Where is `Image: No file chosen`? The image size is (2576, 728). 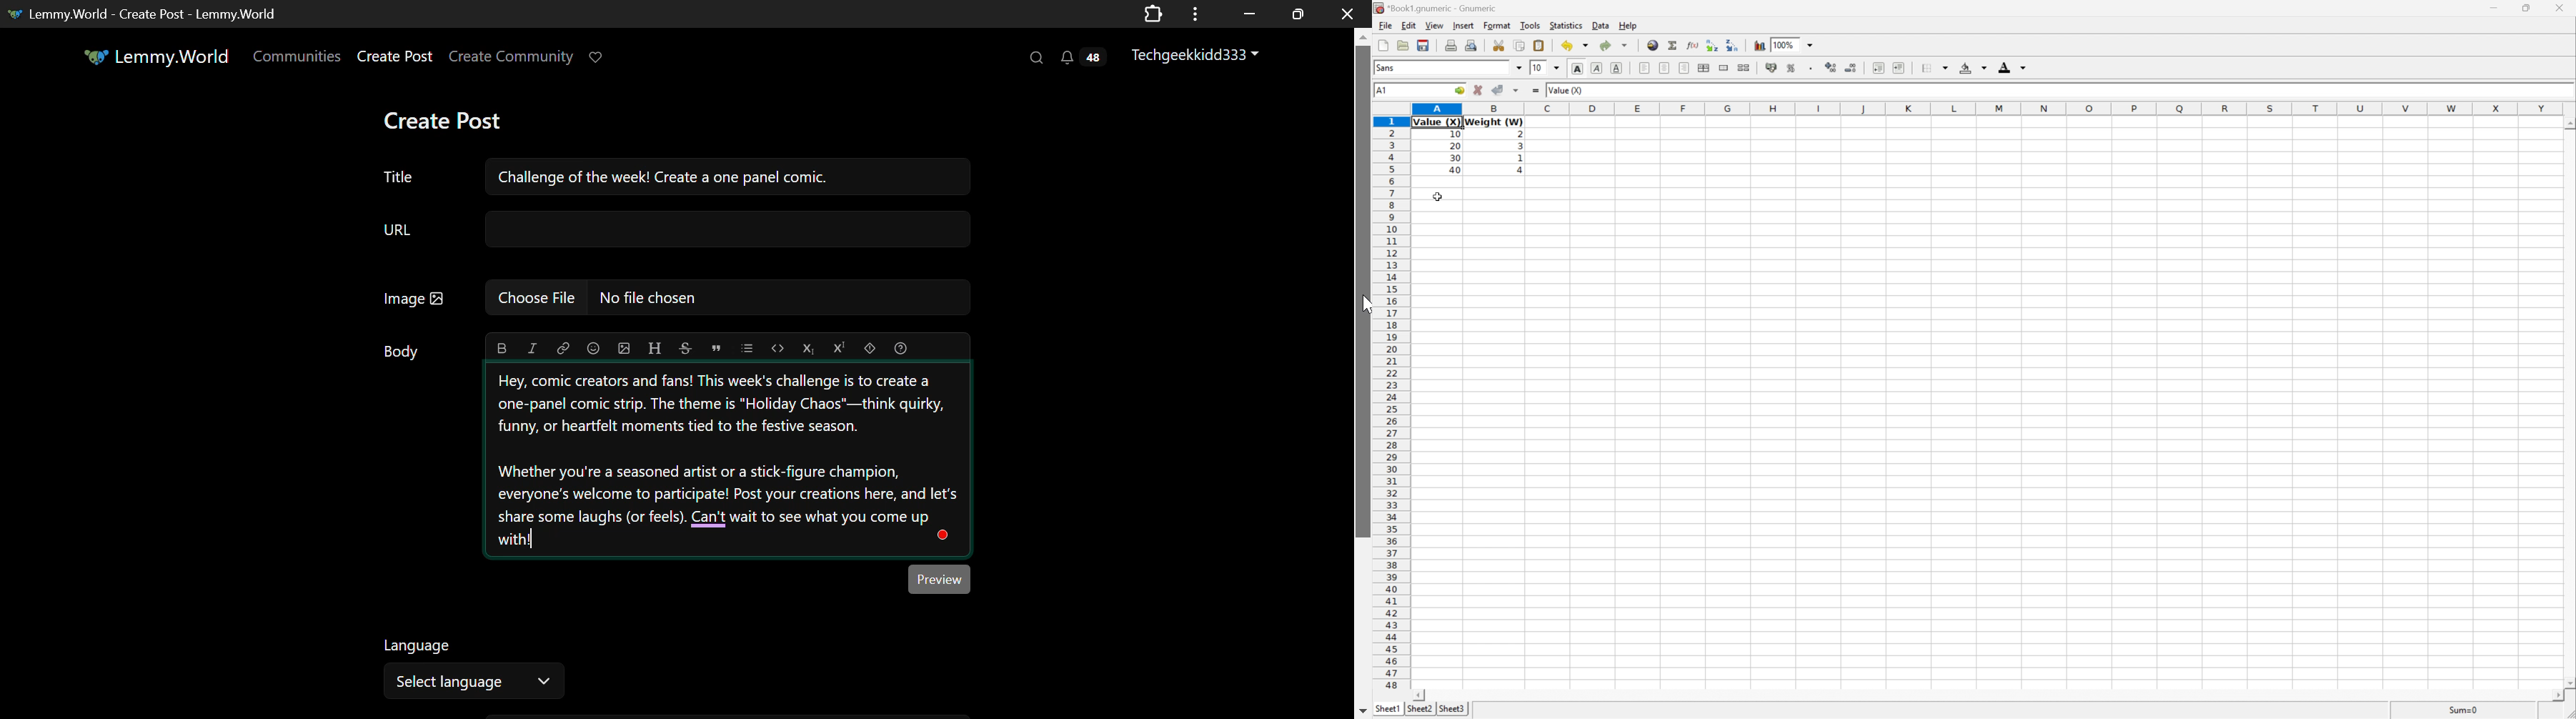
Image: No file chosen is located at coordinates (677, 299).